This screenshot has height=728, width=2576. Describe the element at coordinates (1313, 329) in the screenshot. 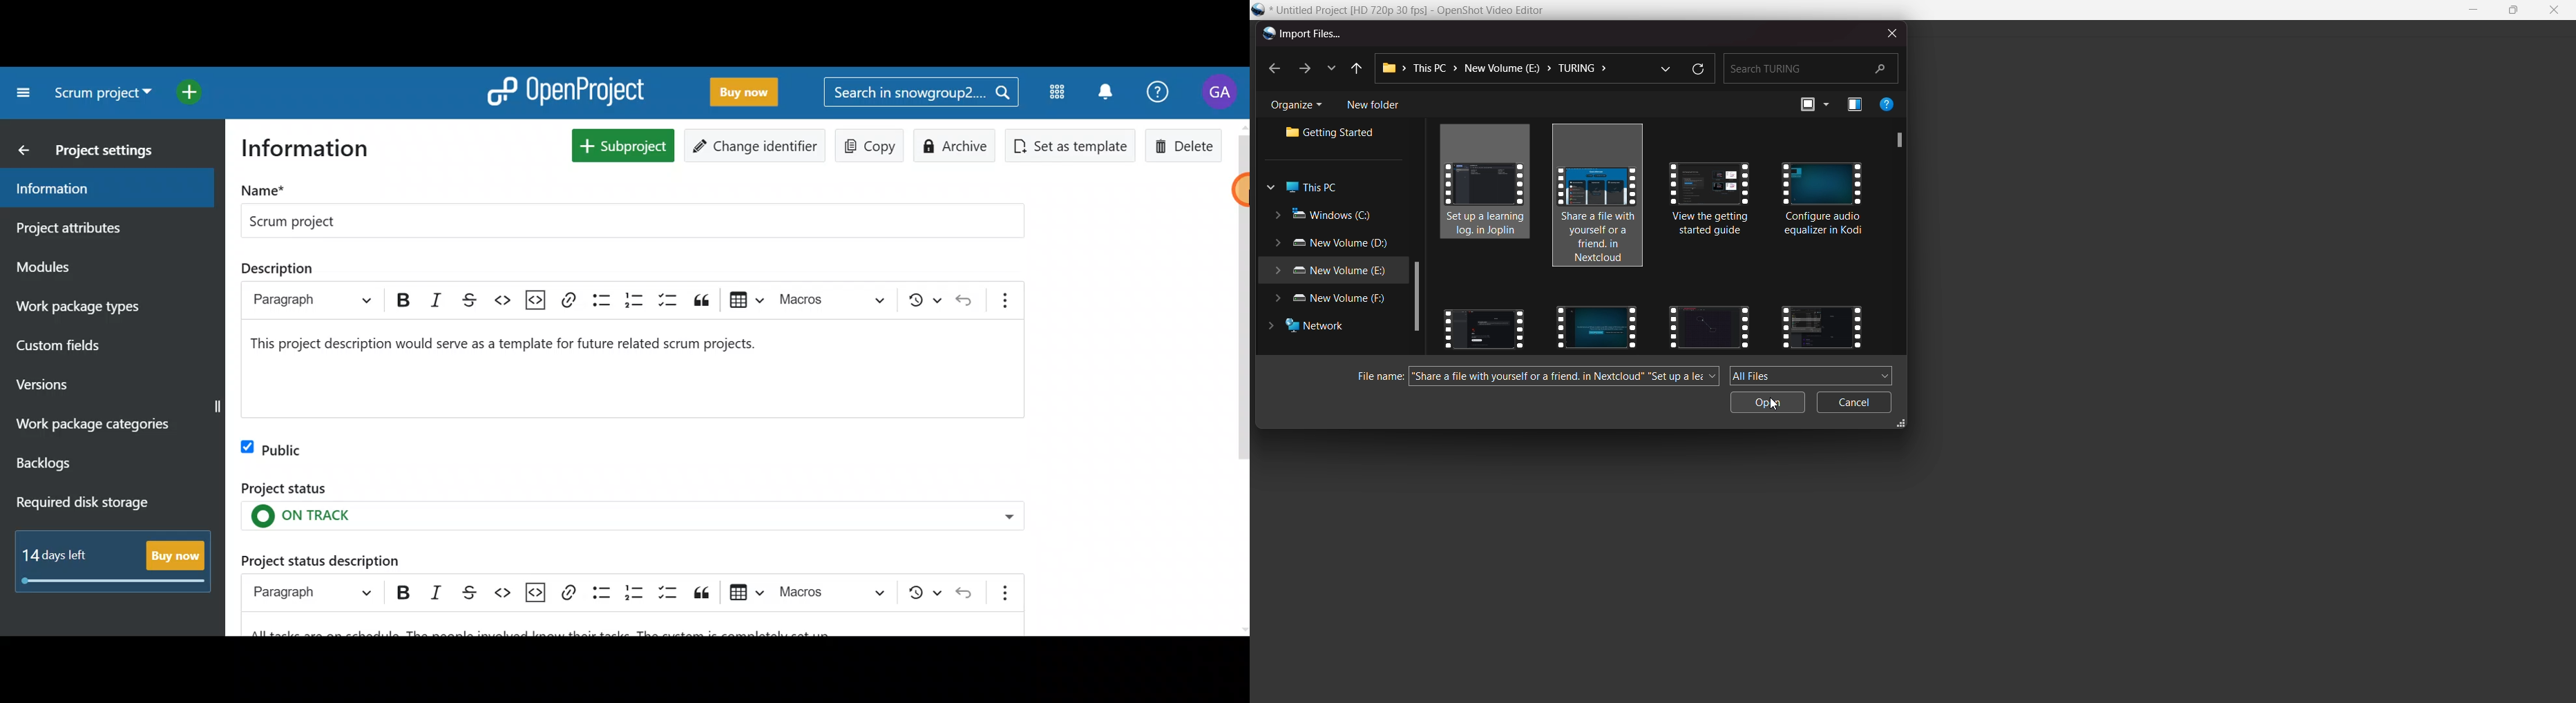

I see `network` at that location.